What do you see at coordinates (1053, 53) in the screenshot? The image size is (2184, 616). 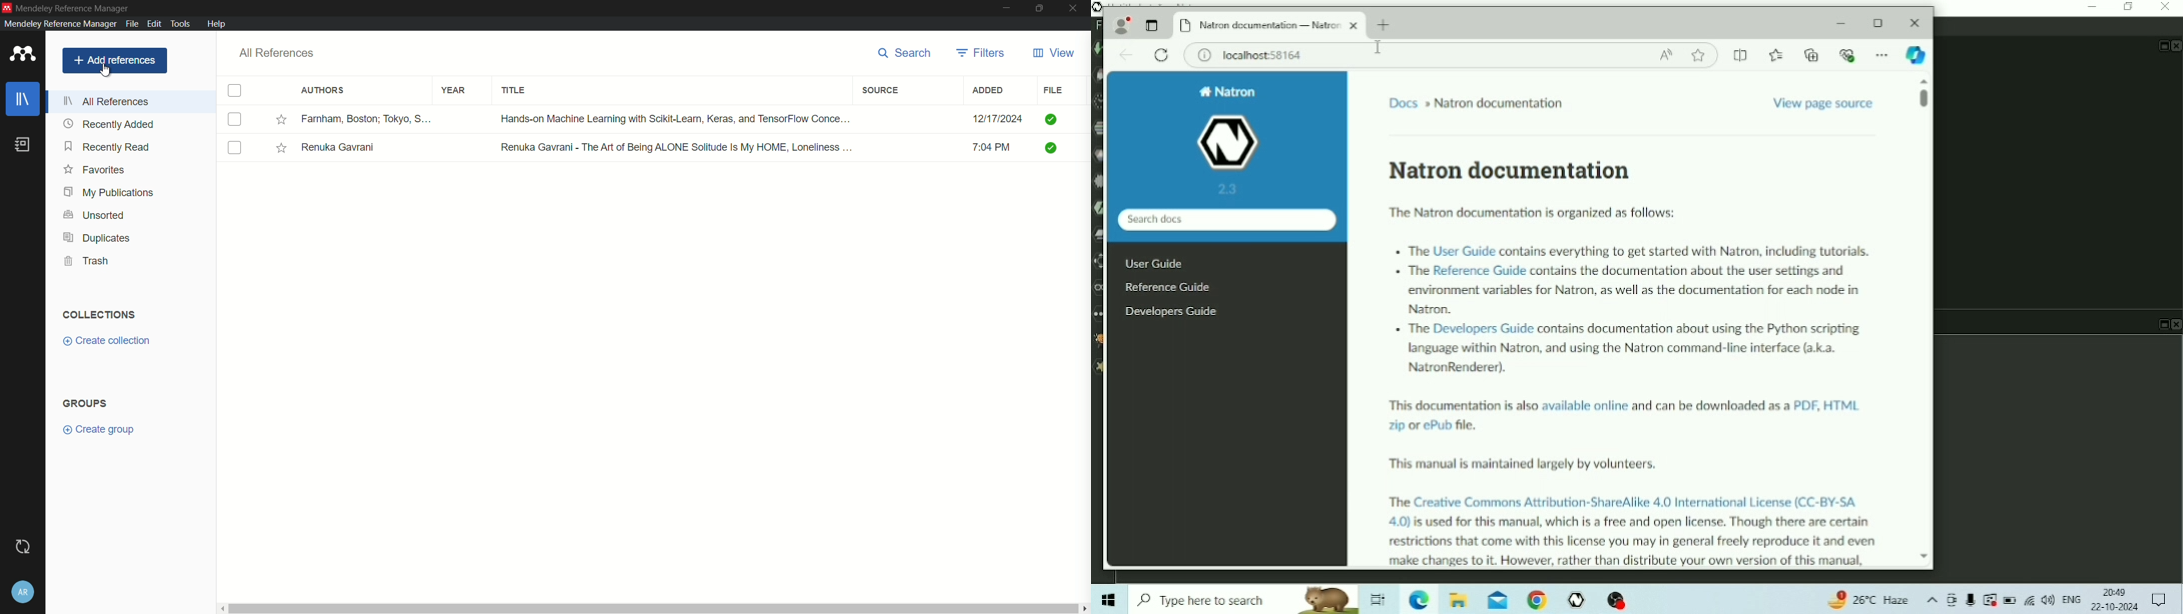 I see `view` at bounding box center [1053, 53].